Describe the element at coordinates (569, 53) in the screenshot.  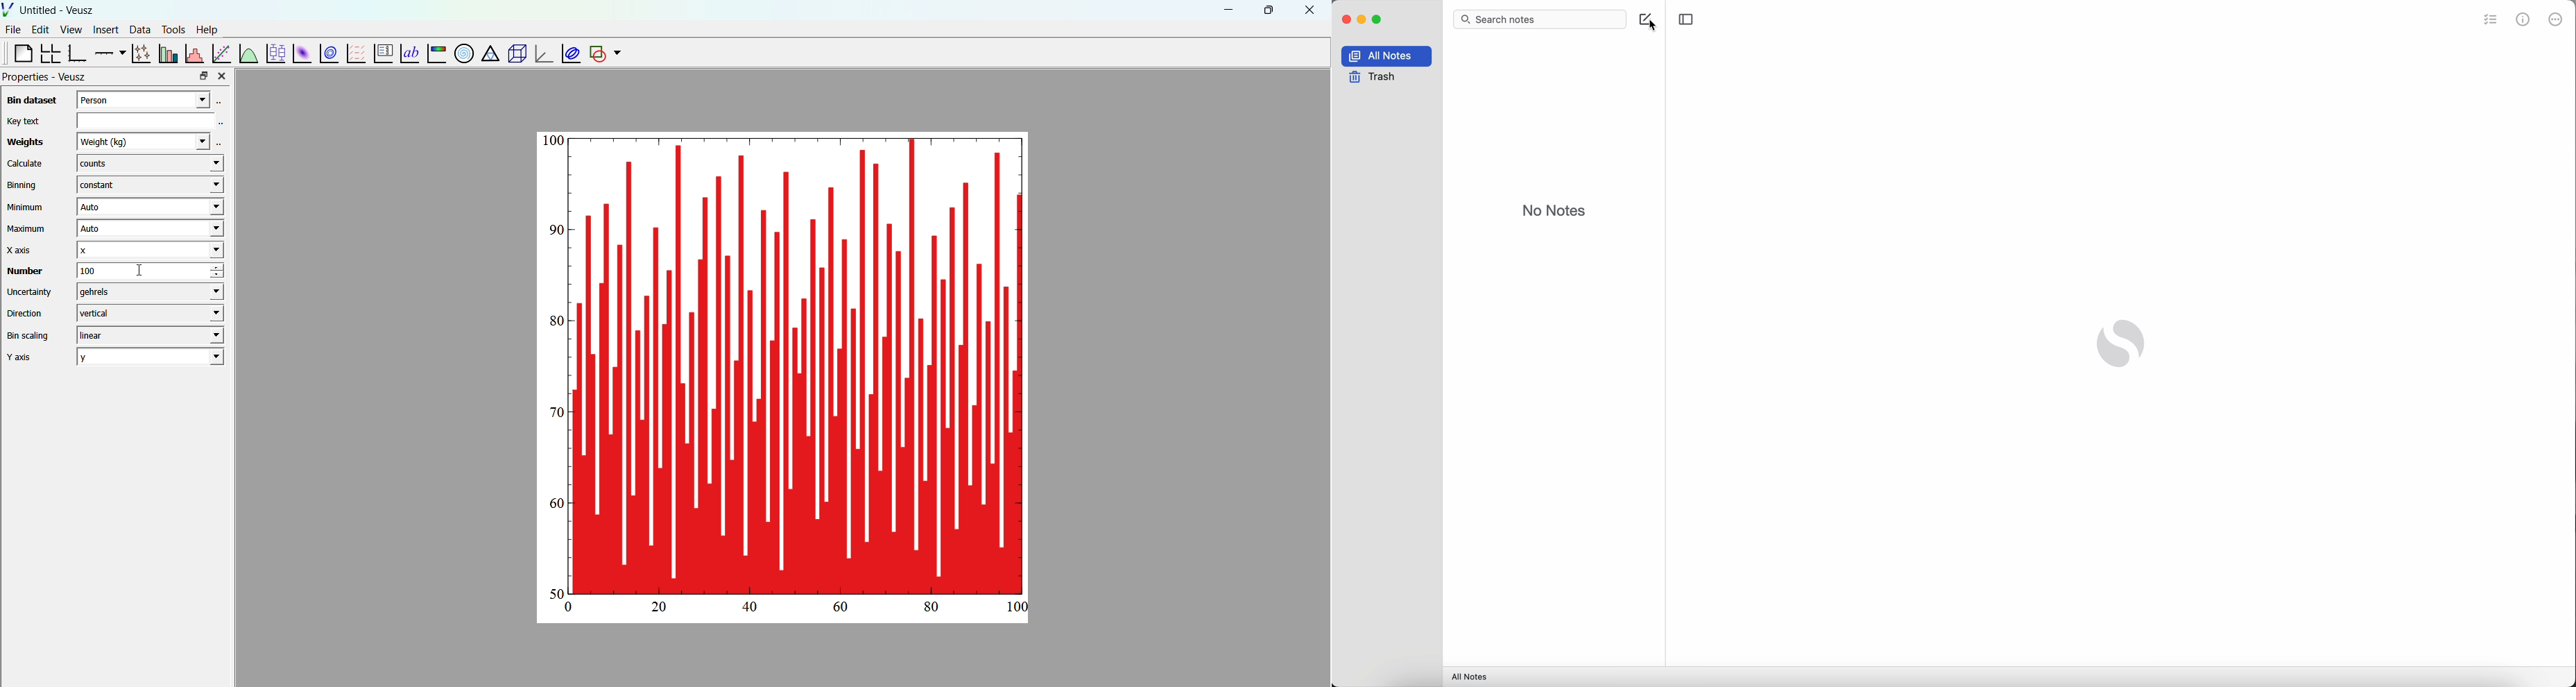
I see `plot covariance ellipses` at that location.